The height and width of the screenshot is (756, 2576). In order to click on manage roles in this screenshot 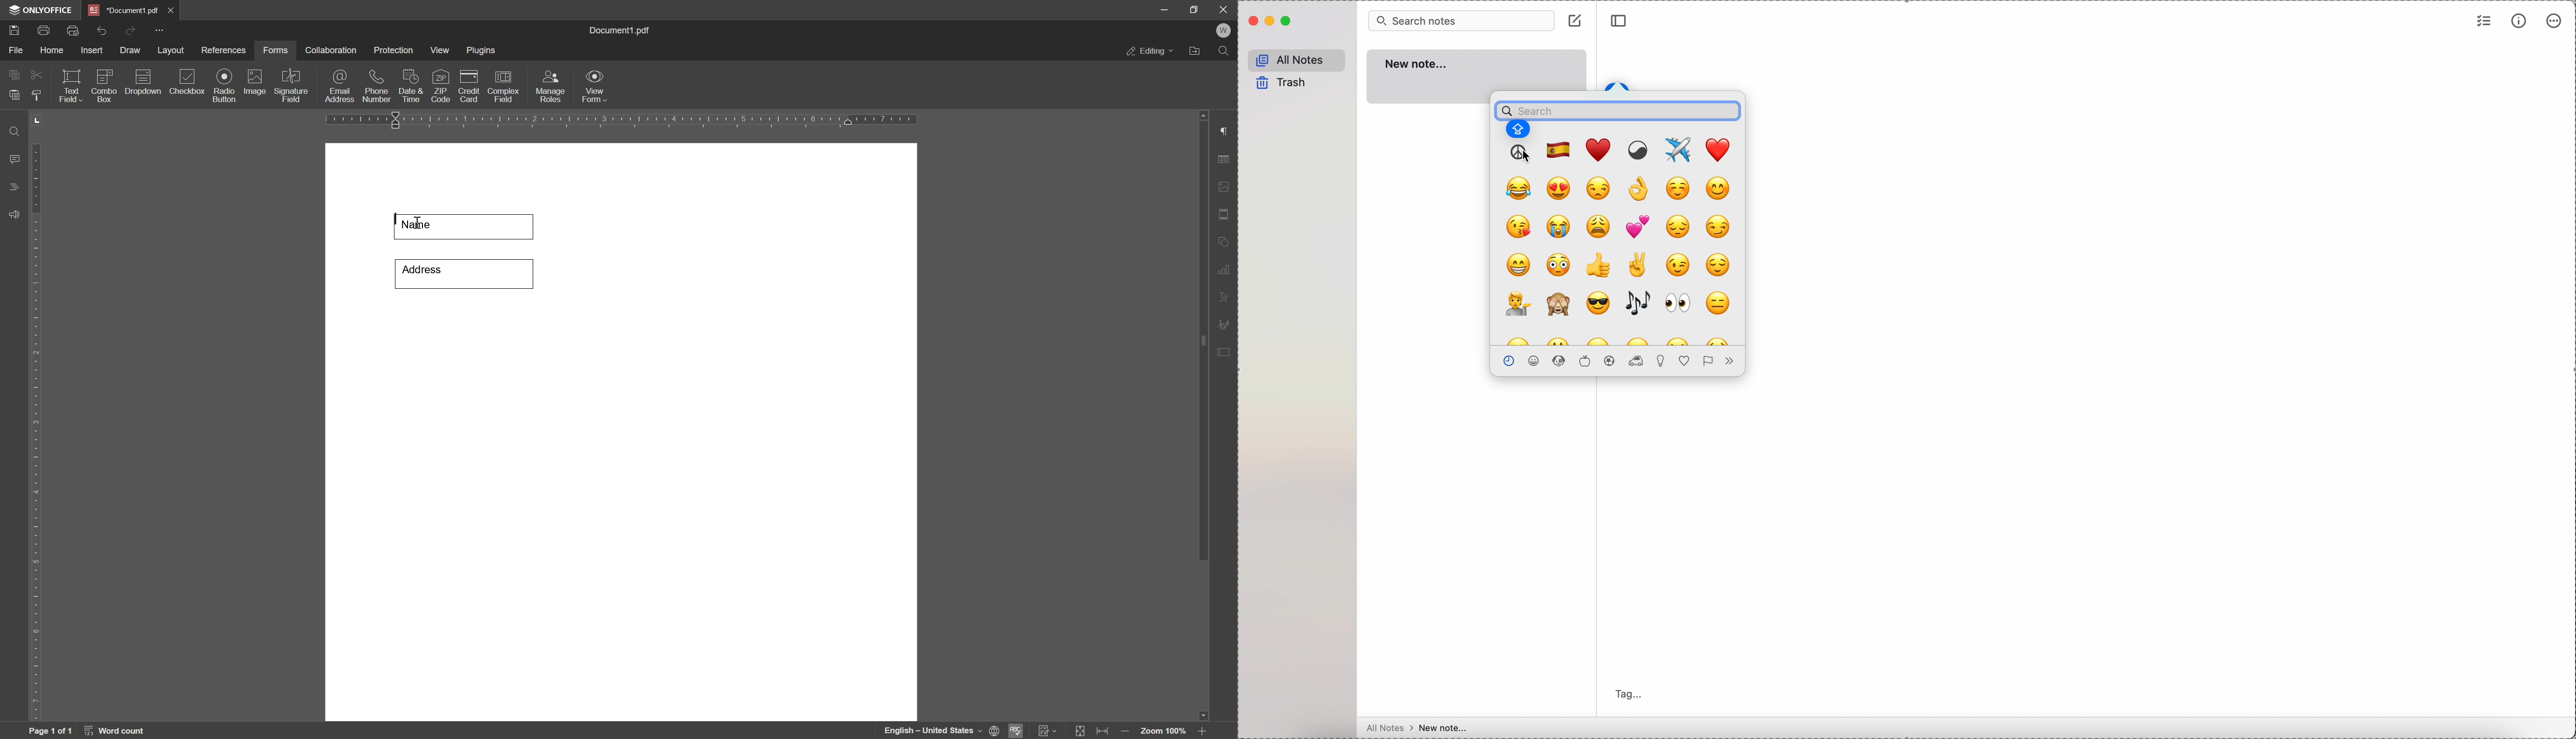, I will do `click(550, 88)`.